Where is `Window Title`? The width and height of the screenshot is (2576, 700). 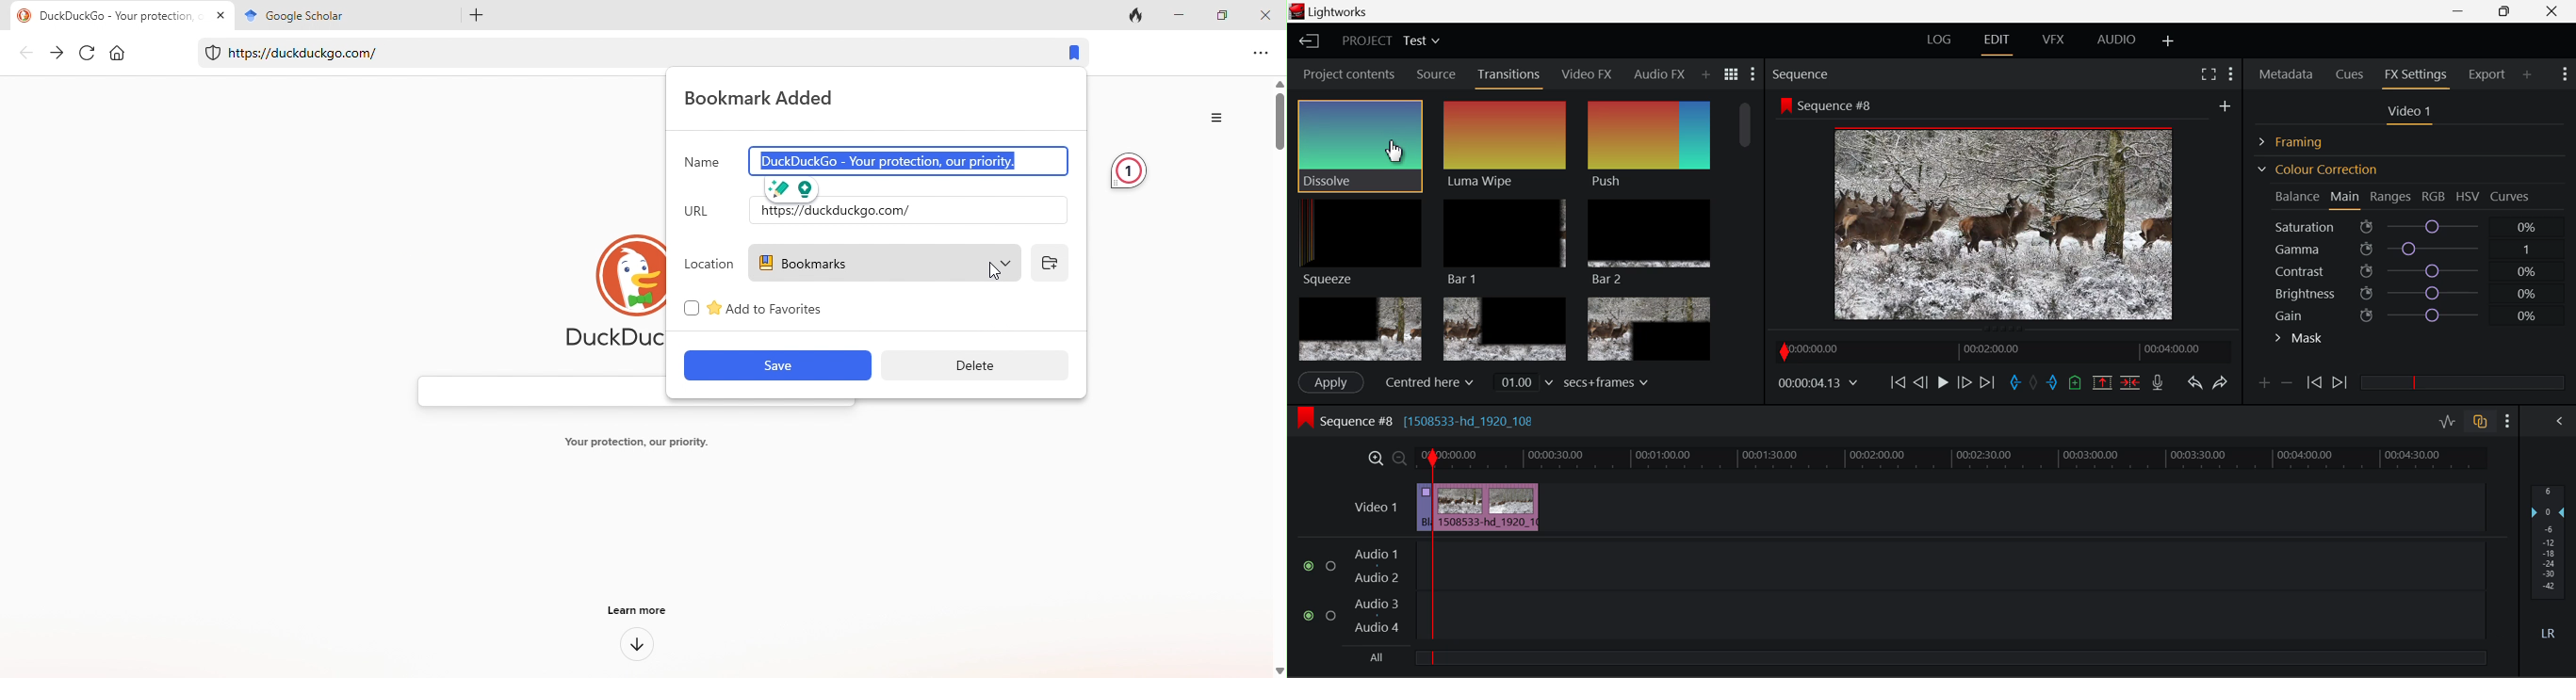
Window Title is located at coordinates (1332, 13).